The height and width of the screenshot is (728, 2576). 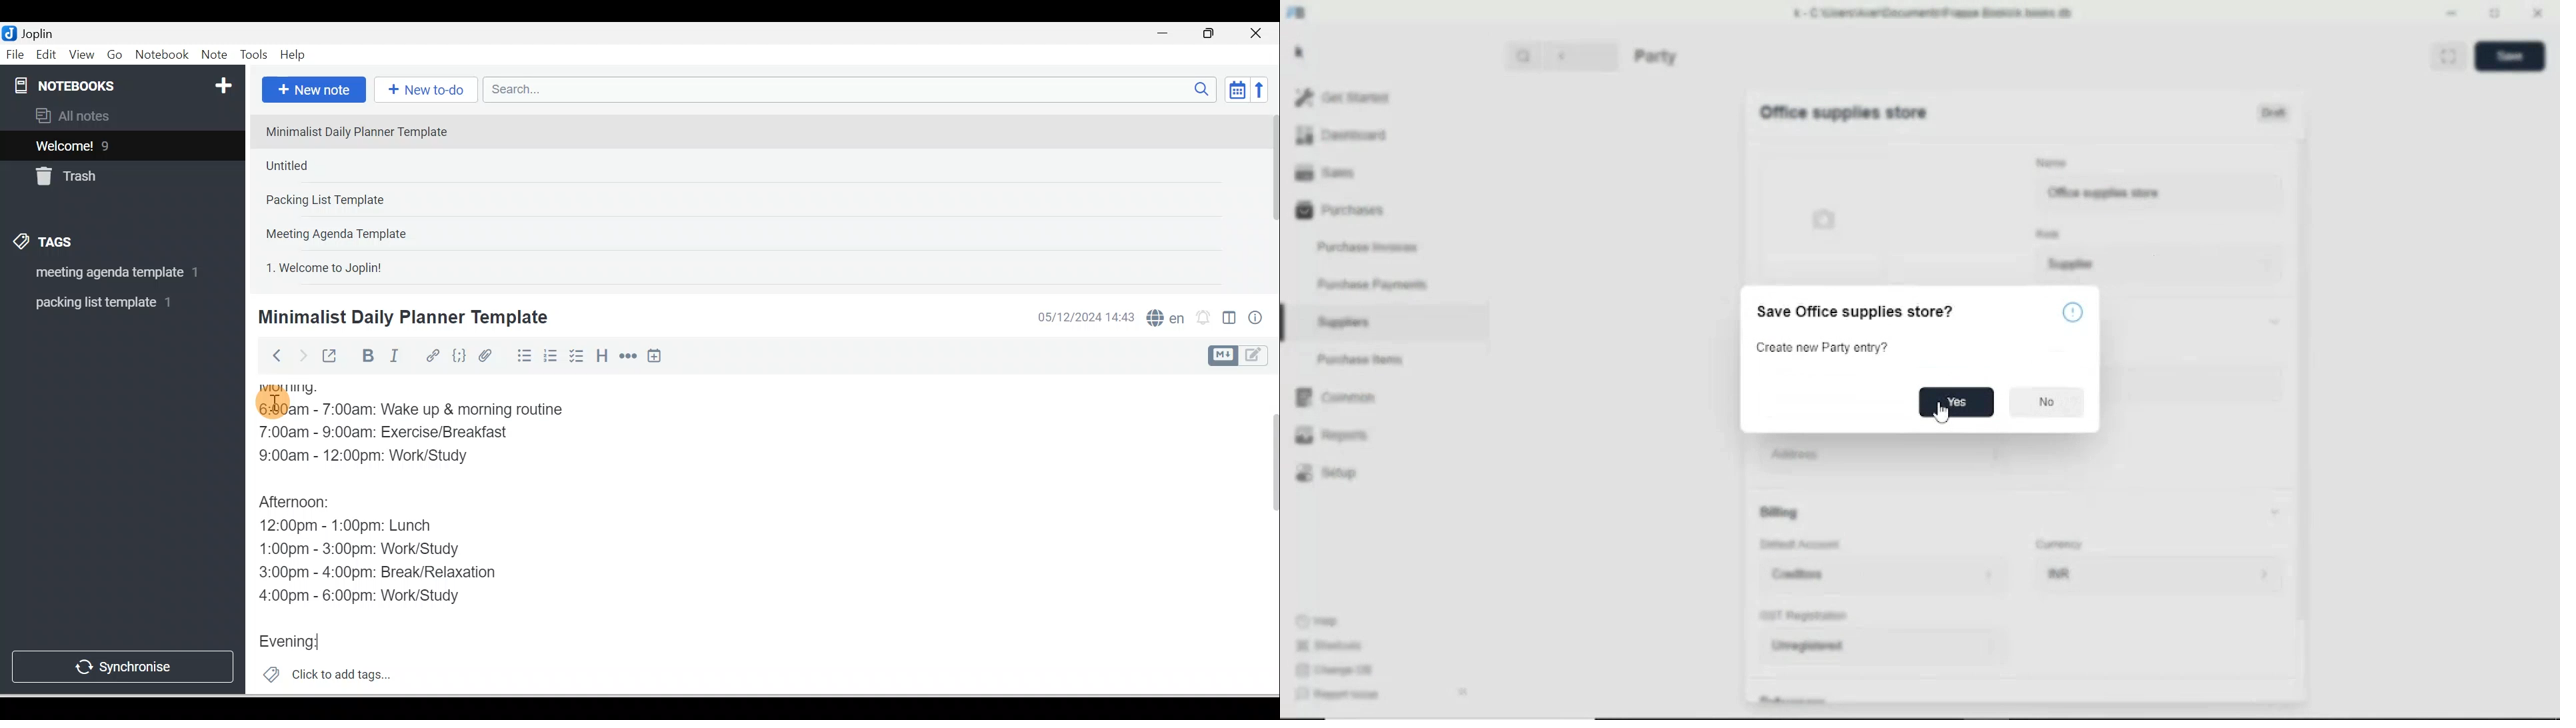 What do you see at coordinates (273, 400) in the screenshot?
I see `Cursor` at bounding box center [273, 400].